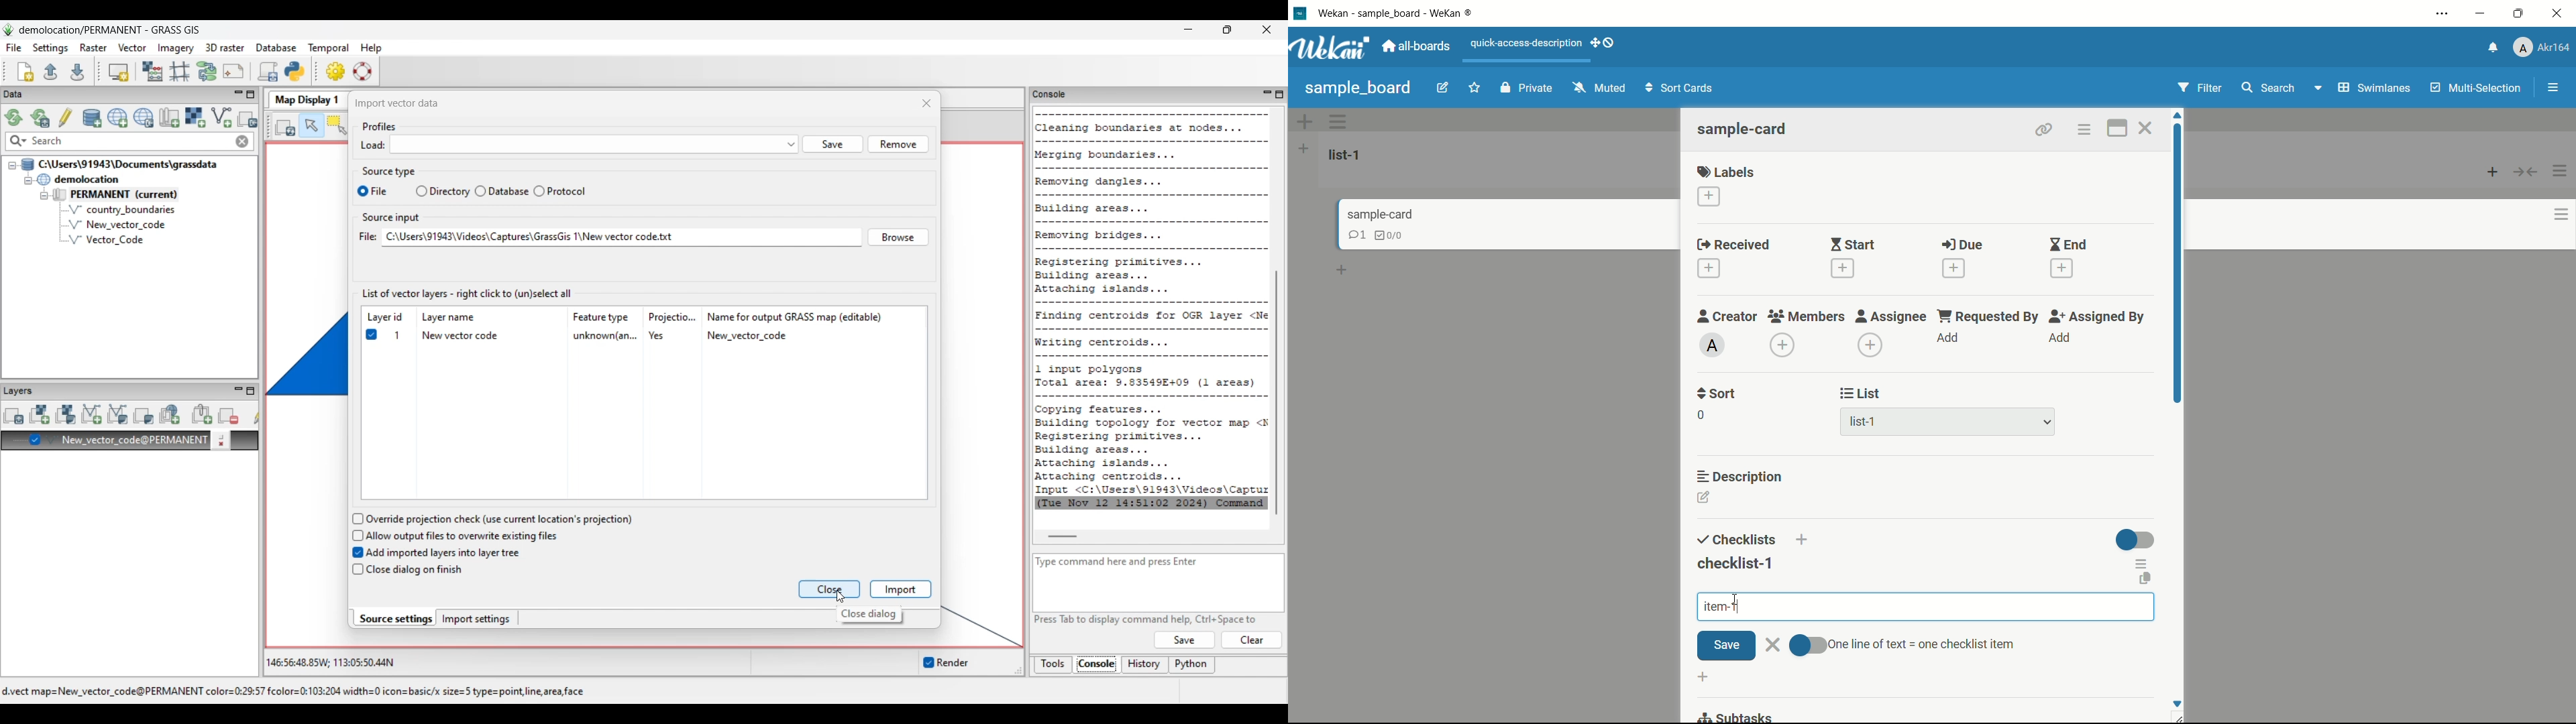 The image size is (2576, 728). I want to click on admin, so click(1712, 345).